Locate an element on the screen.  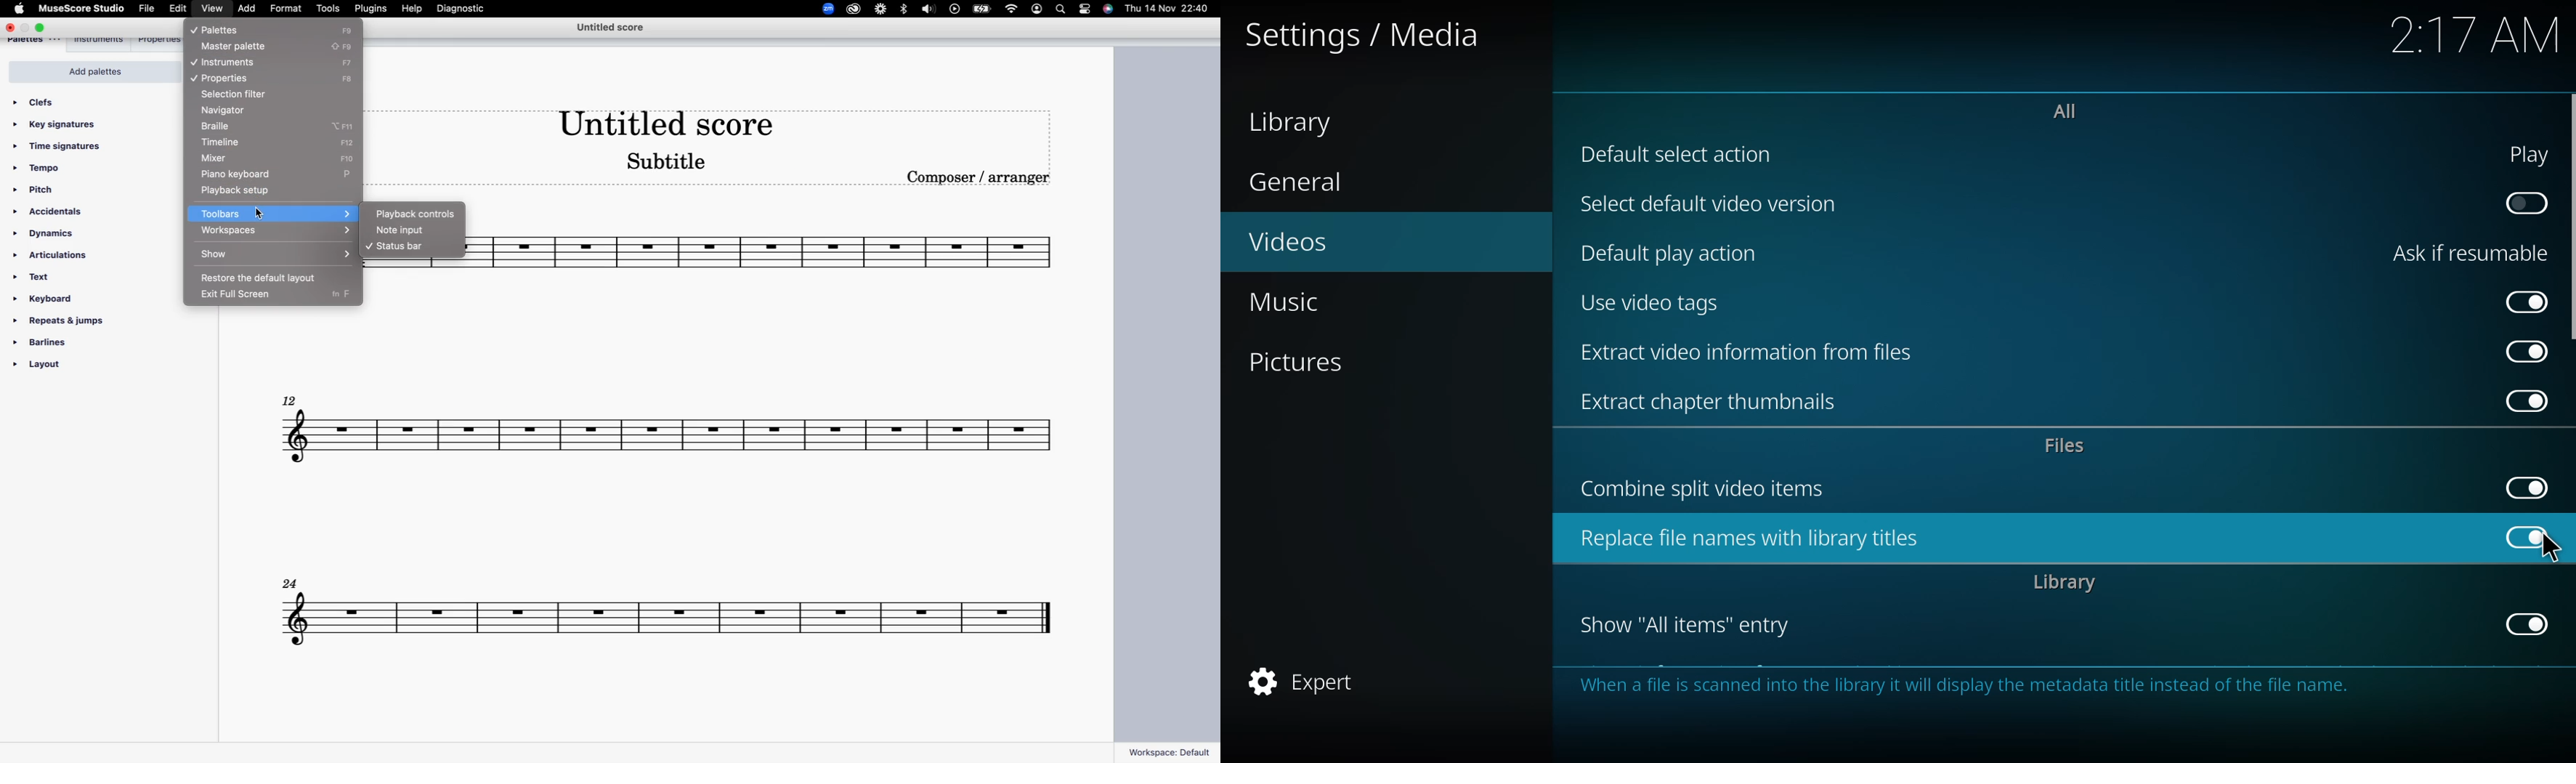
enabled is located at coordinates (2523, 351).